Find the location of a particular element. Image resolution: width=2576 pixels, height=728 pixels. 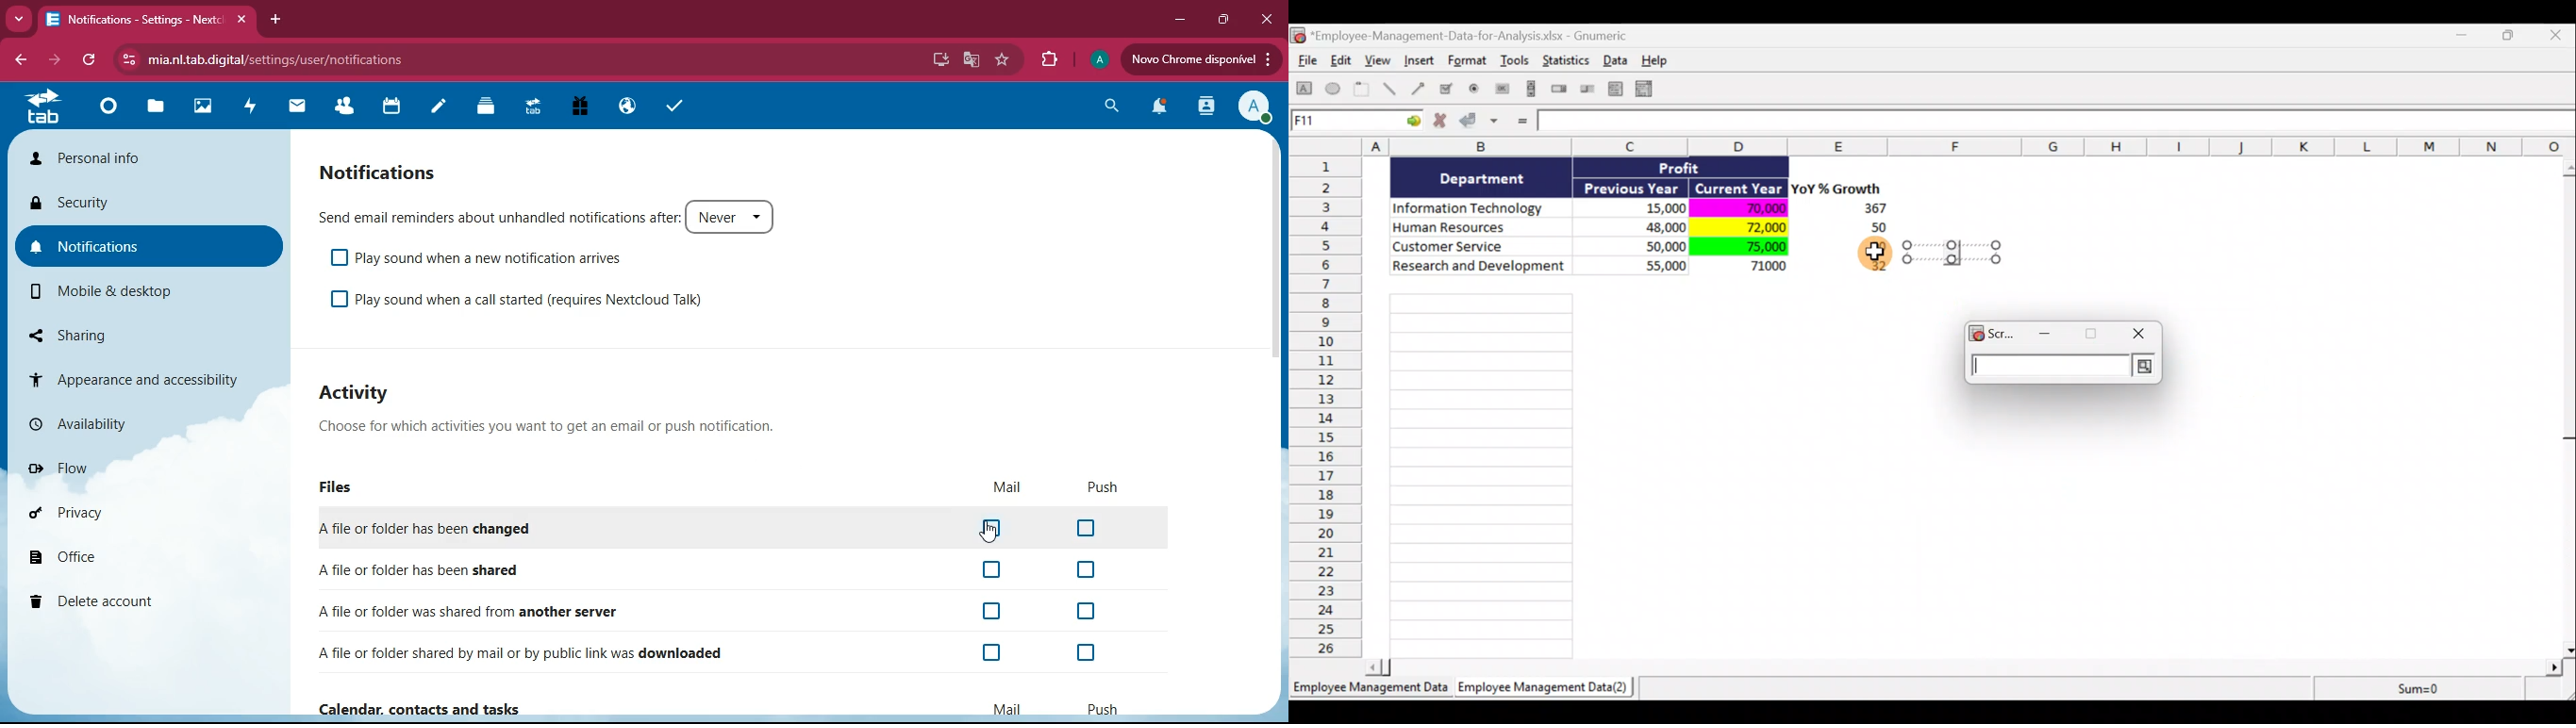

shared is located at coordinates (462, 568).